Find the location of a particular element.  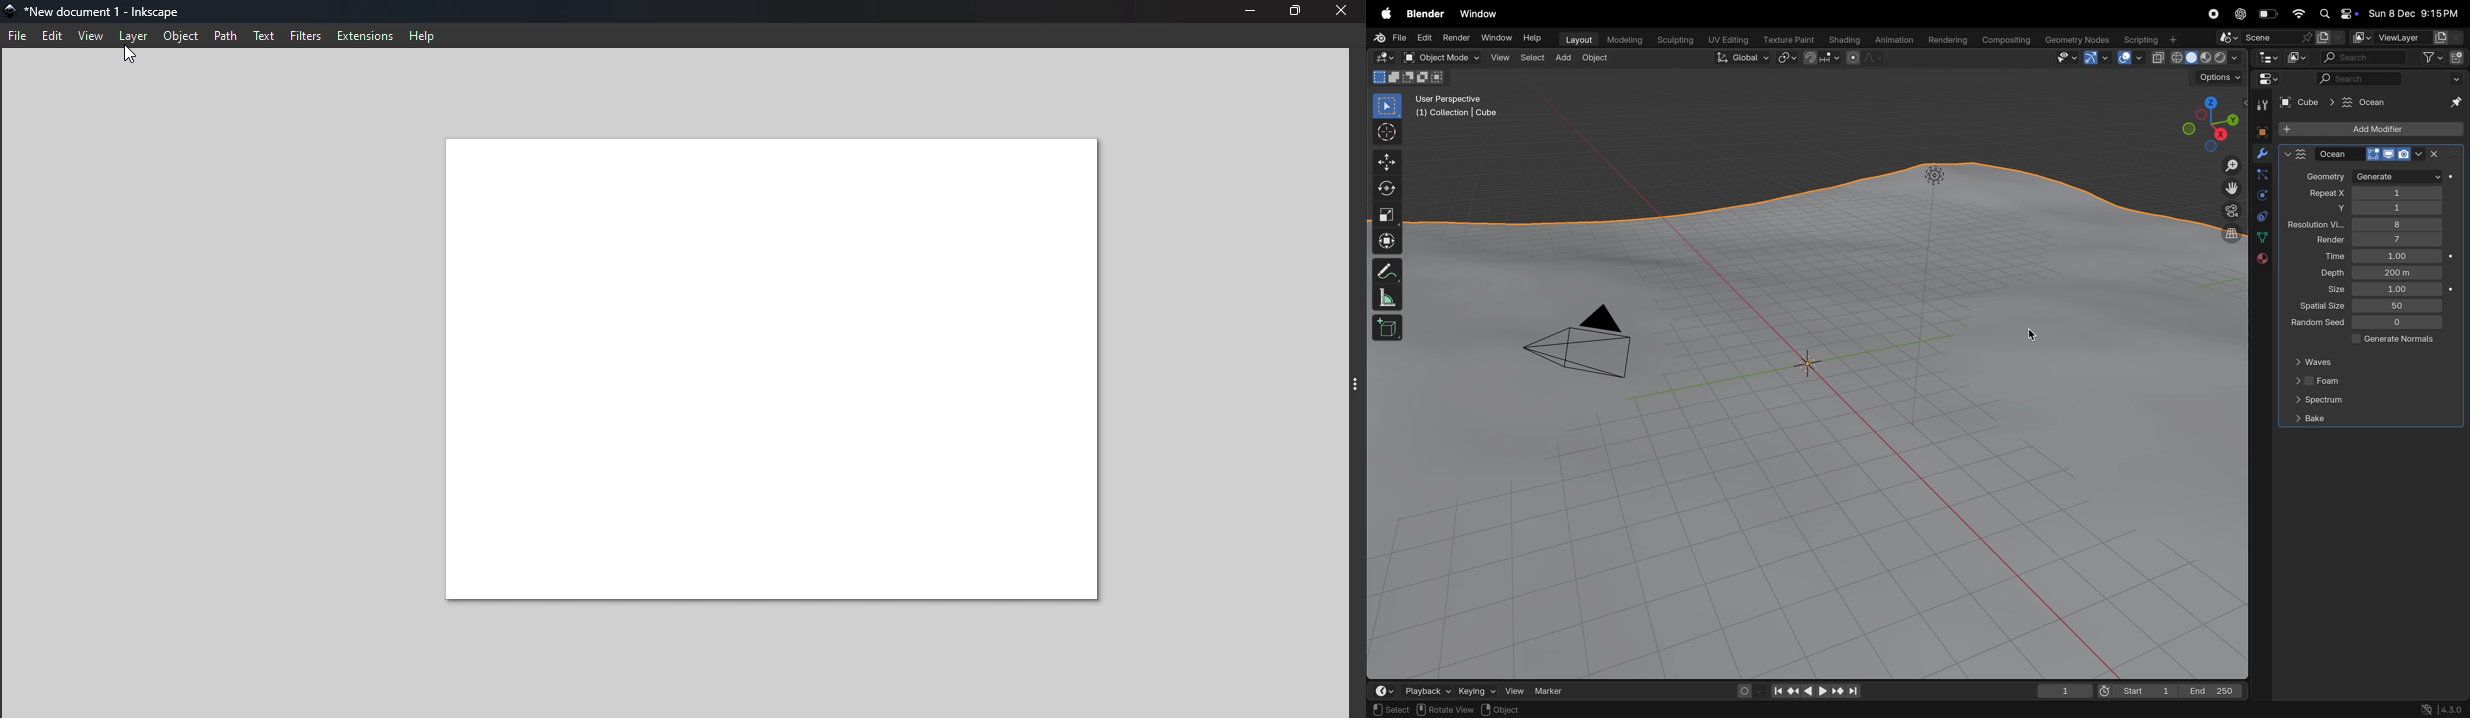

select cursor is located at coordinates (1387, 134).